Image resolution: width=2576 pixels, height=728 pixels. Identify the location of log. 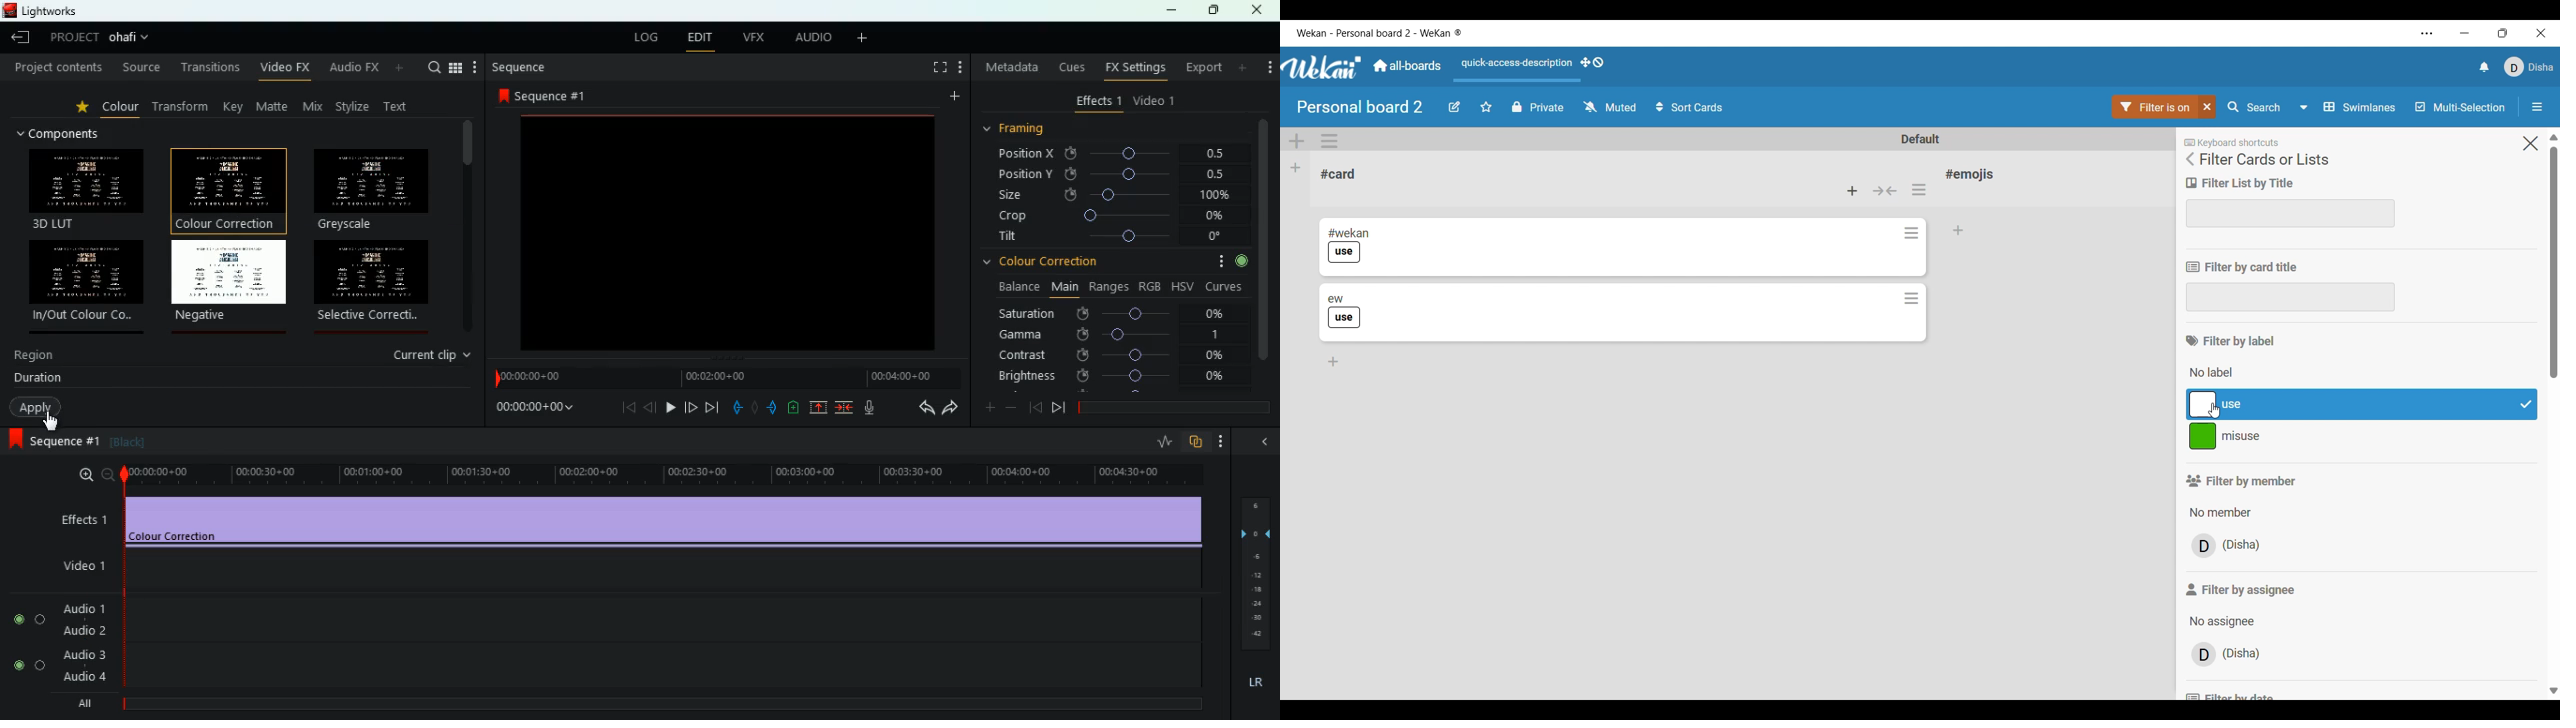
(646, 36).